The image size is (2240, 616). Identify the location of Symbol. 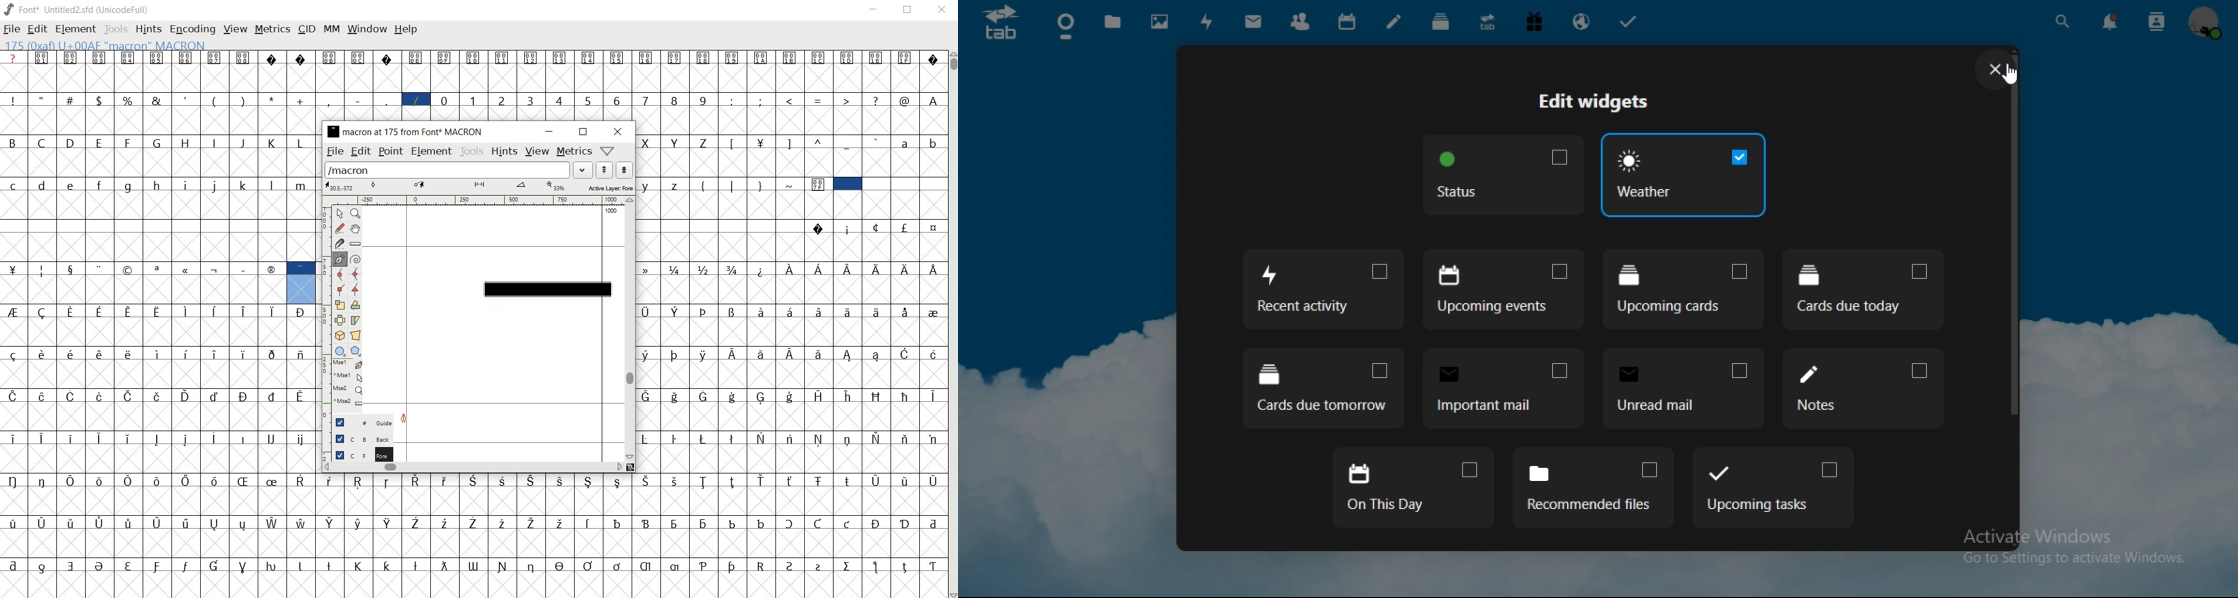
(648, 269).